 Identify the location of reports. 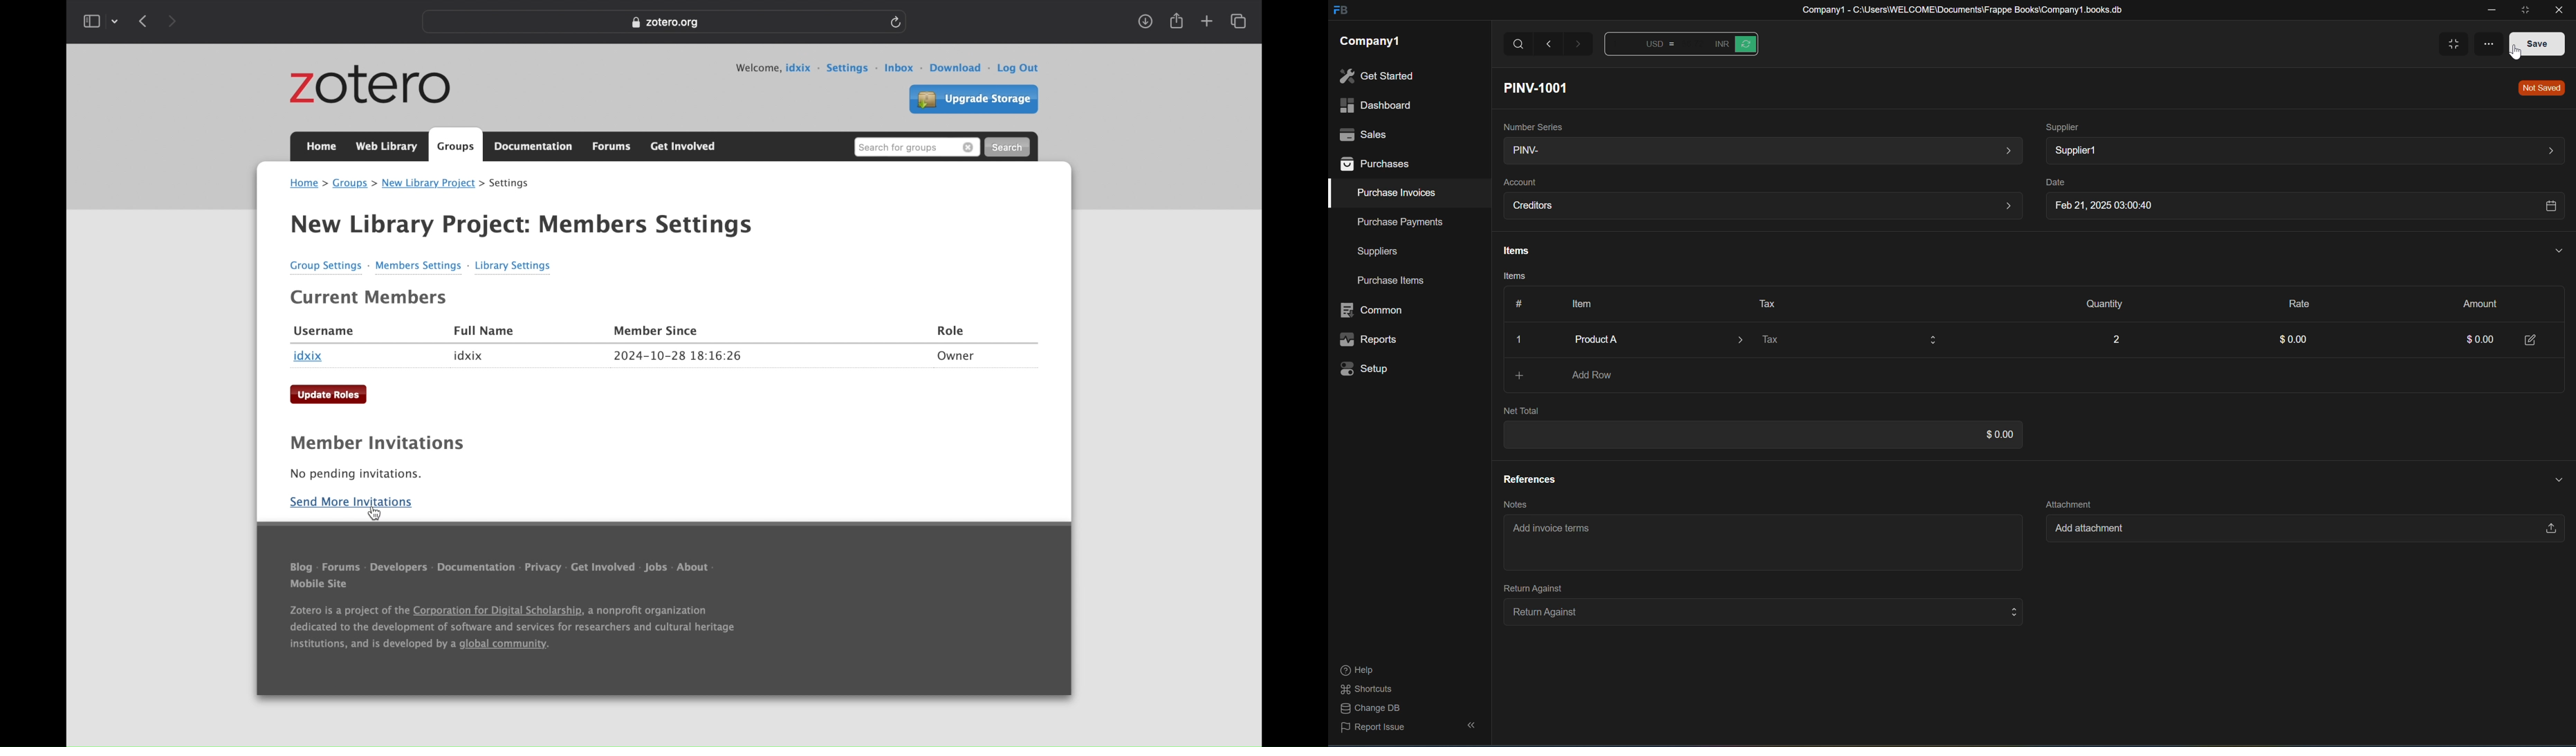
(1369, 340).